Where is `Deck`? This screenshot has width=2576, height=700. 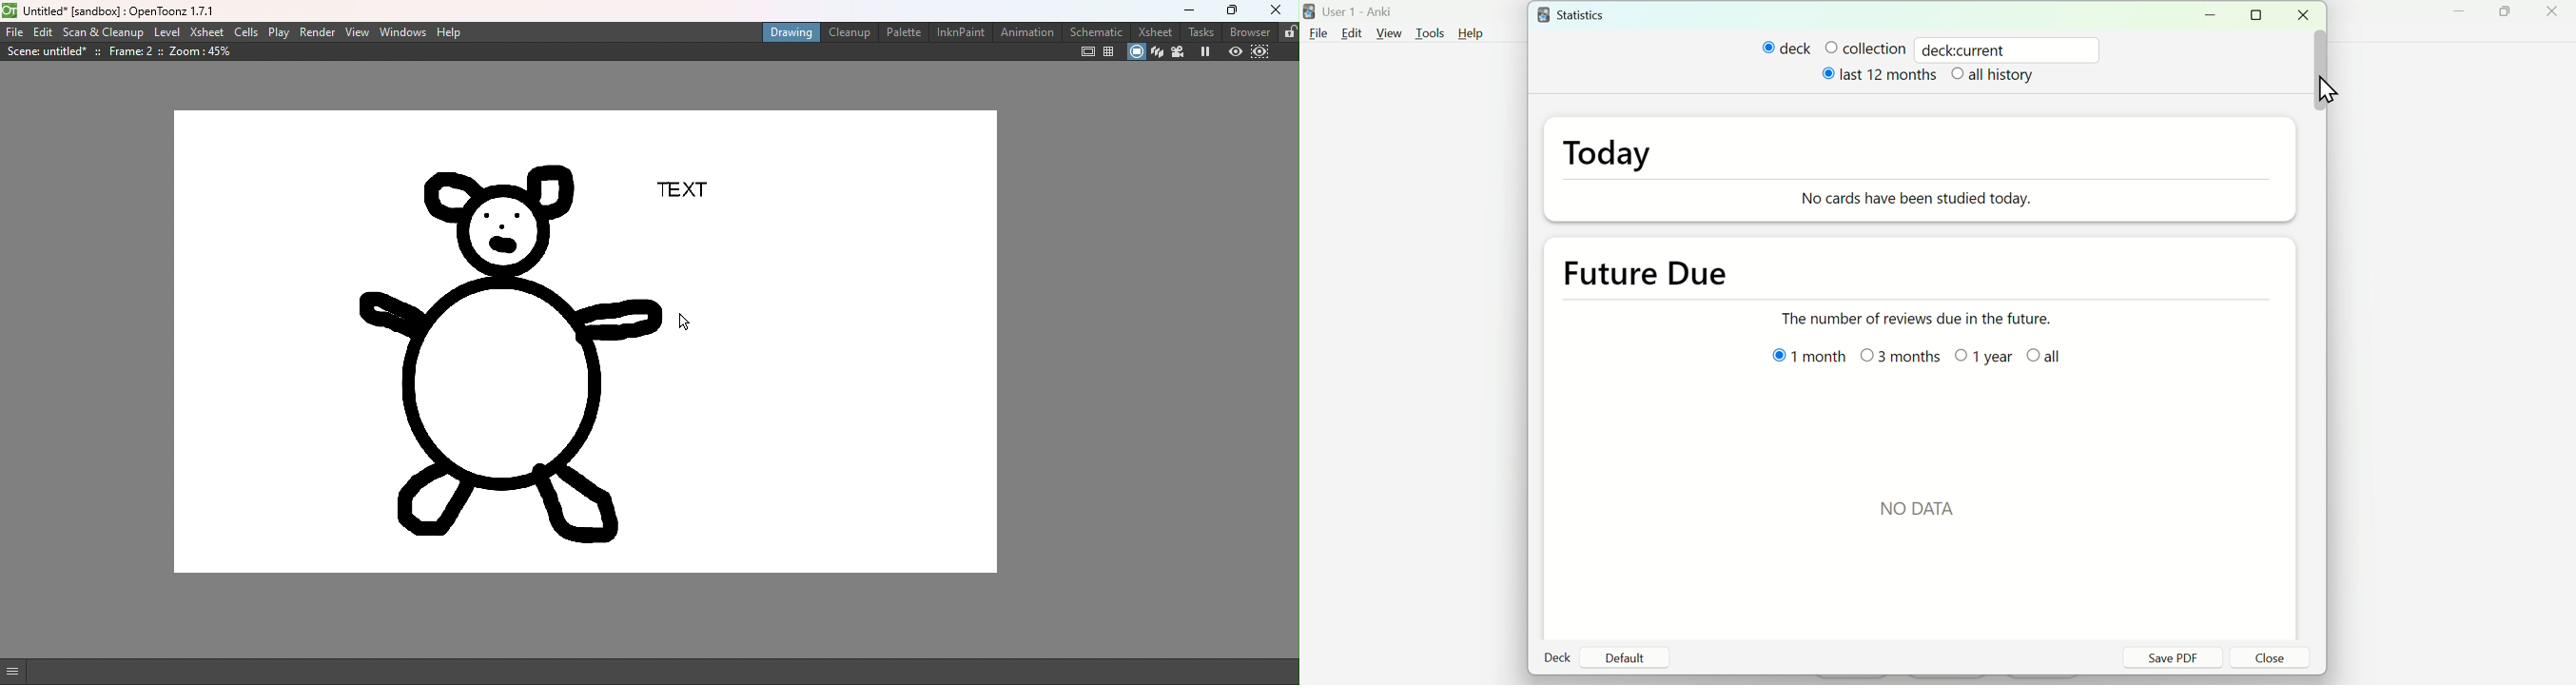 Deck is located at coordinates (1559, 658).